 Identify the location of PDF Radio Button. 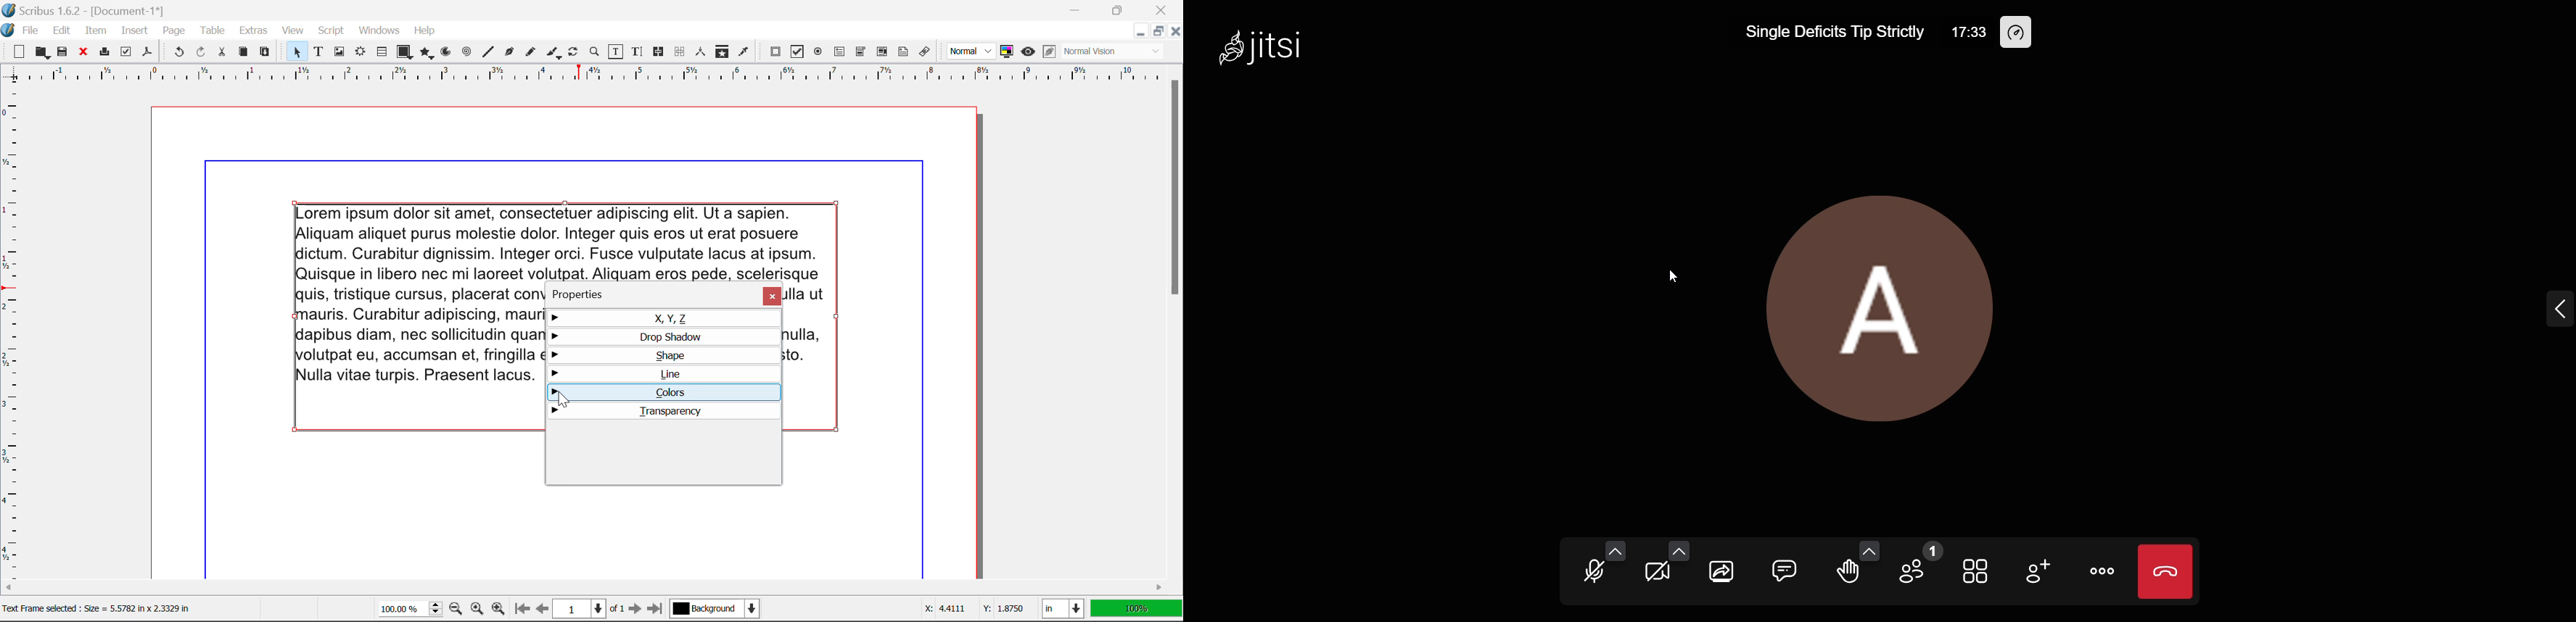
(818, 54).